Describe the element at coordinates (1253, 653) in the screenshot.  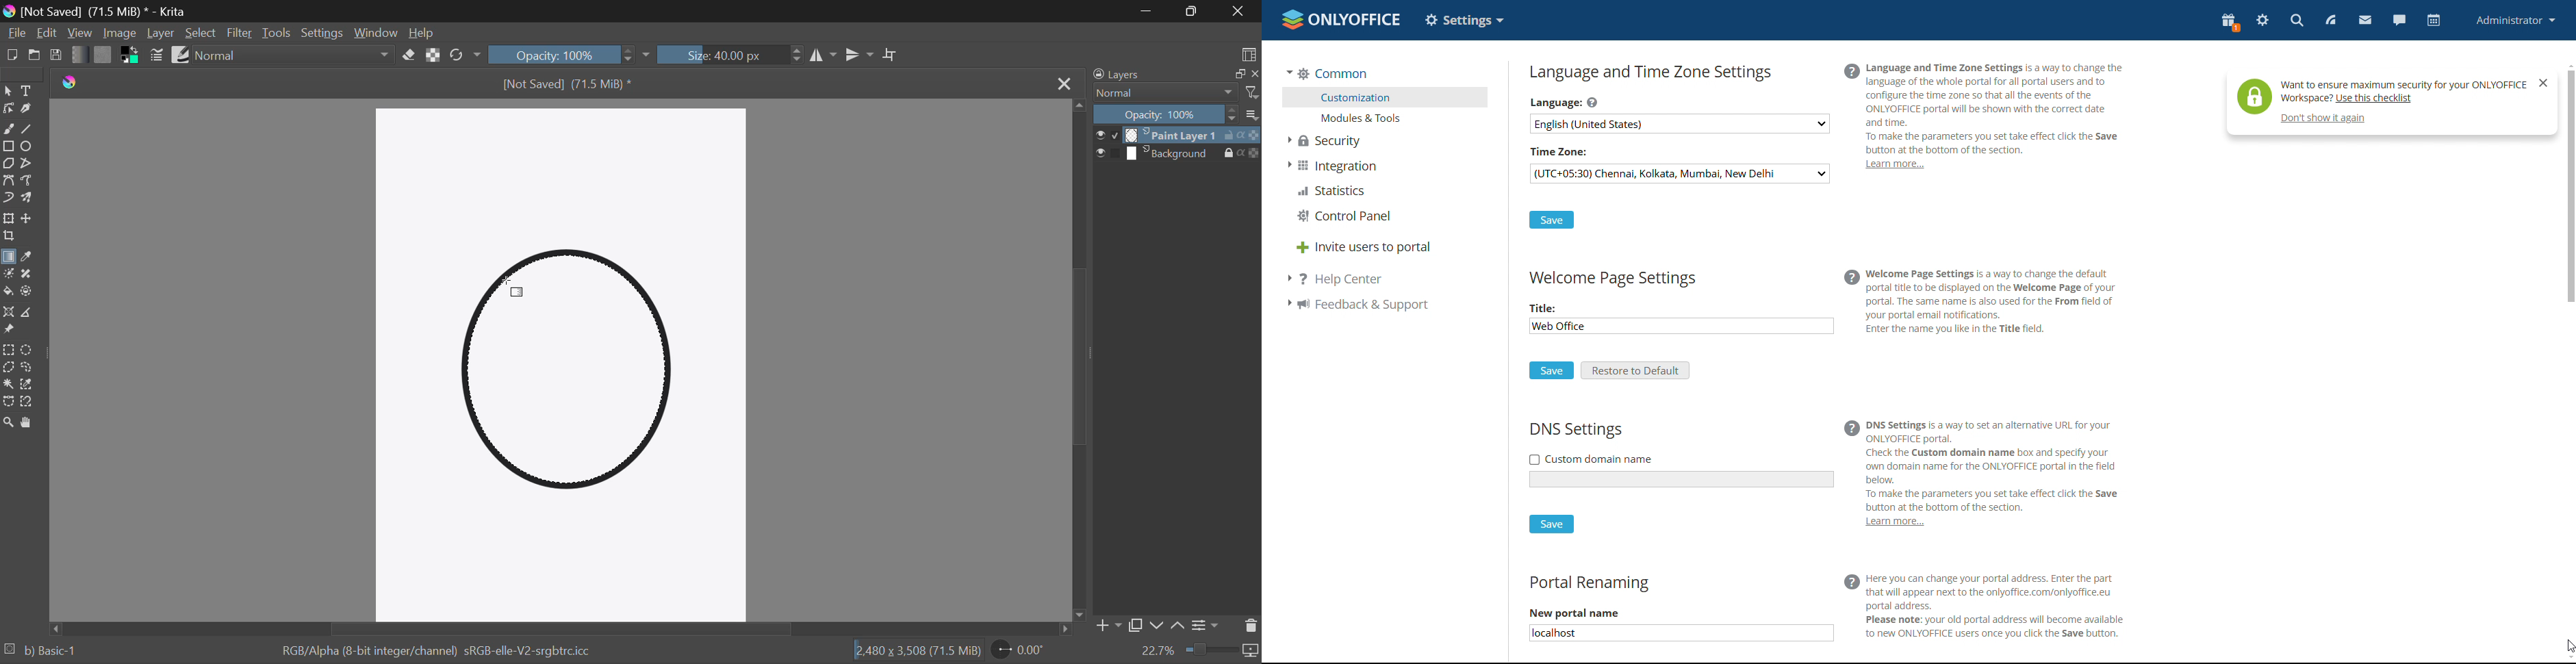
I see `icon` at that location.